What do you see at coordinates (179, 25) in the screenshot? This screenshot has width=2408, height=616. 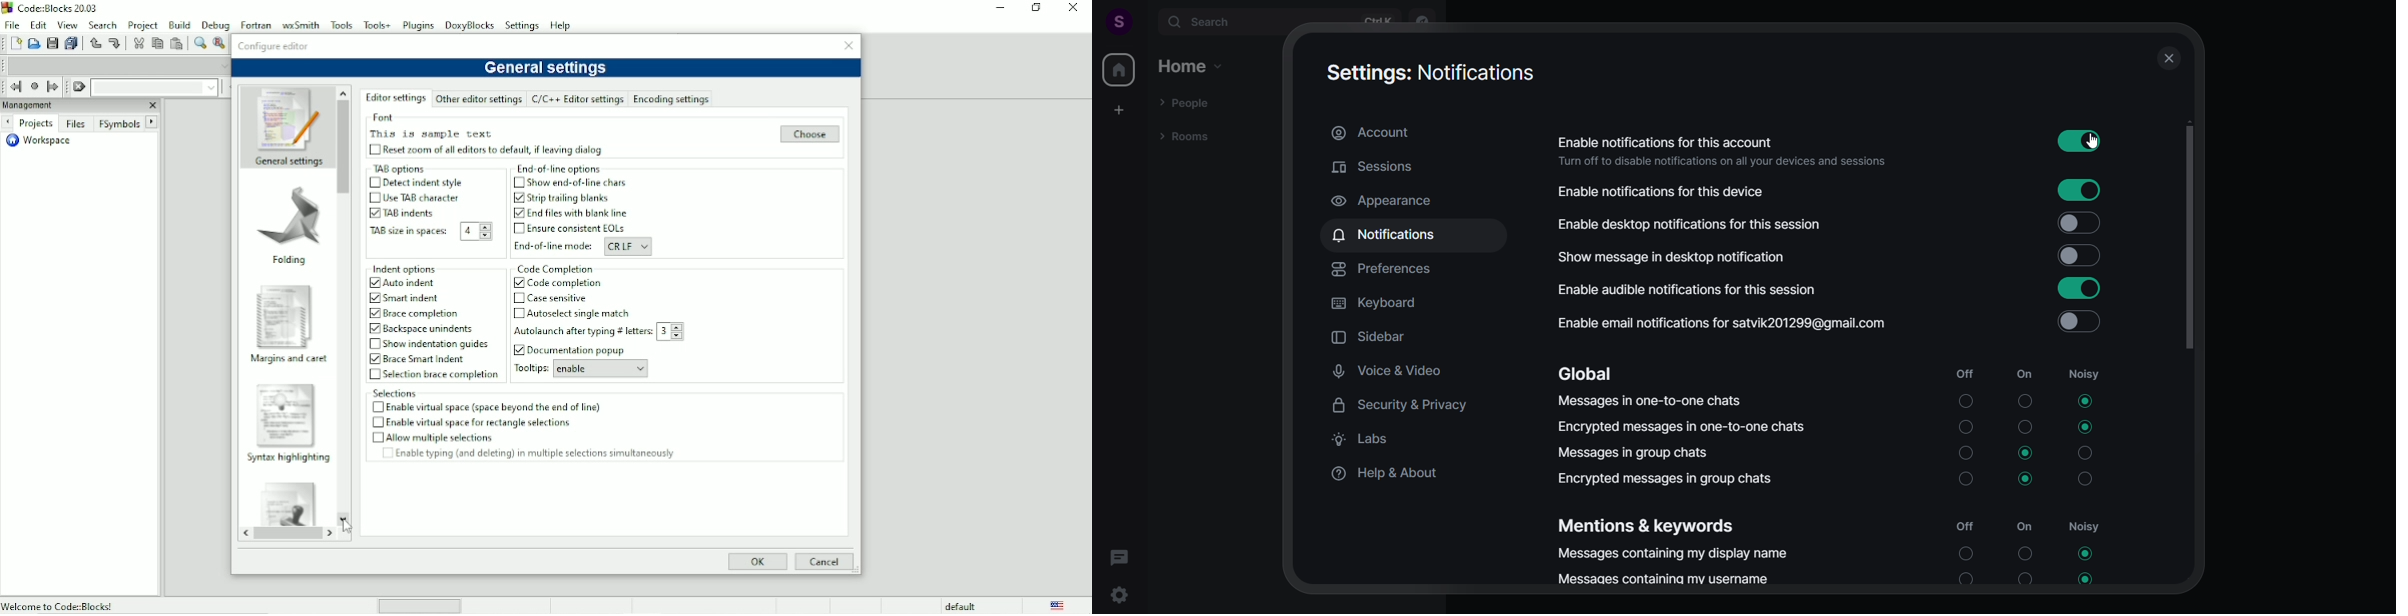 I see `Build` at bounding box center [179, 25].